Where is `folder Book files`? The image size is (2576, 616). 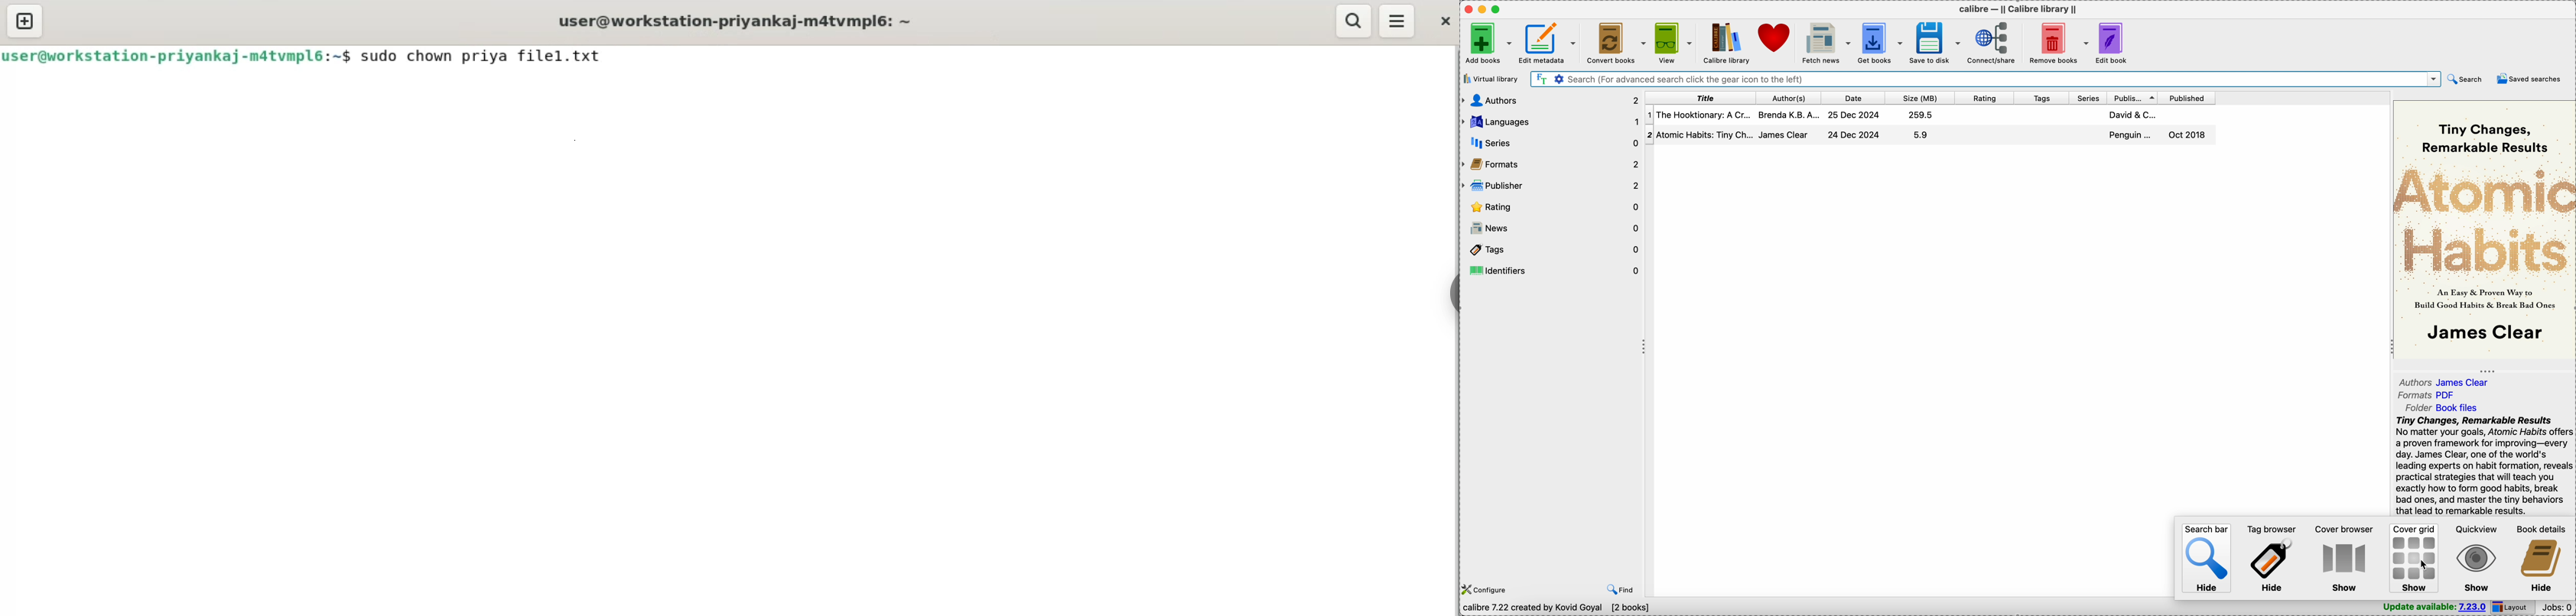
folder Book files is located at coordinates (2443, 407).